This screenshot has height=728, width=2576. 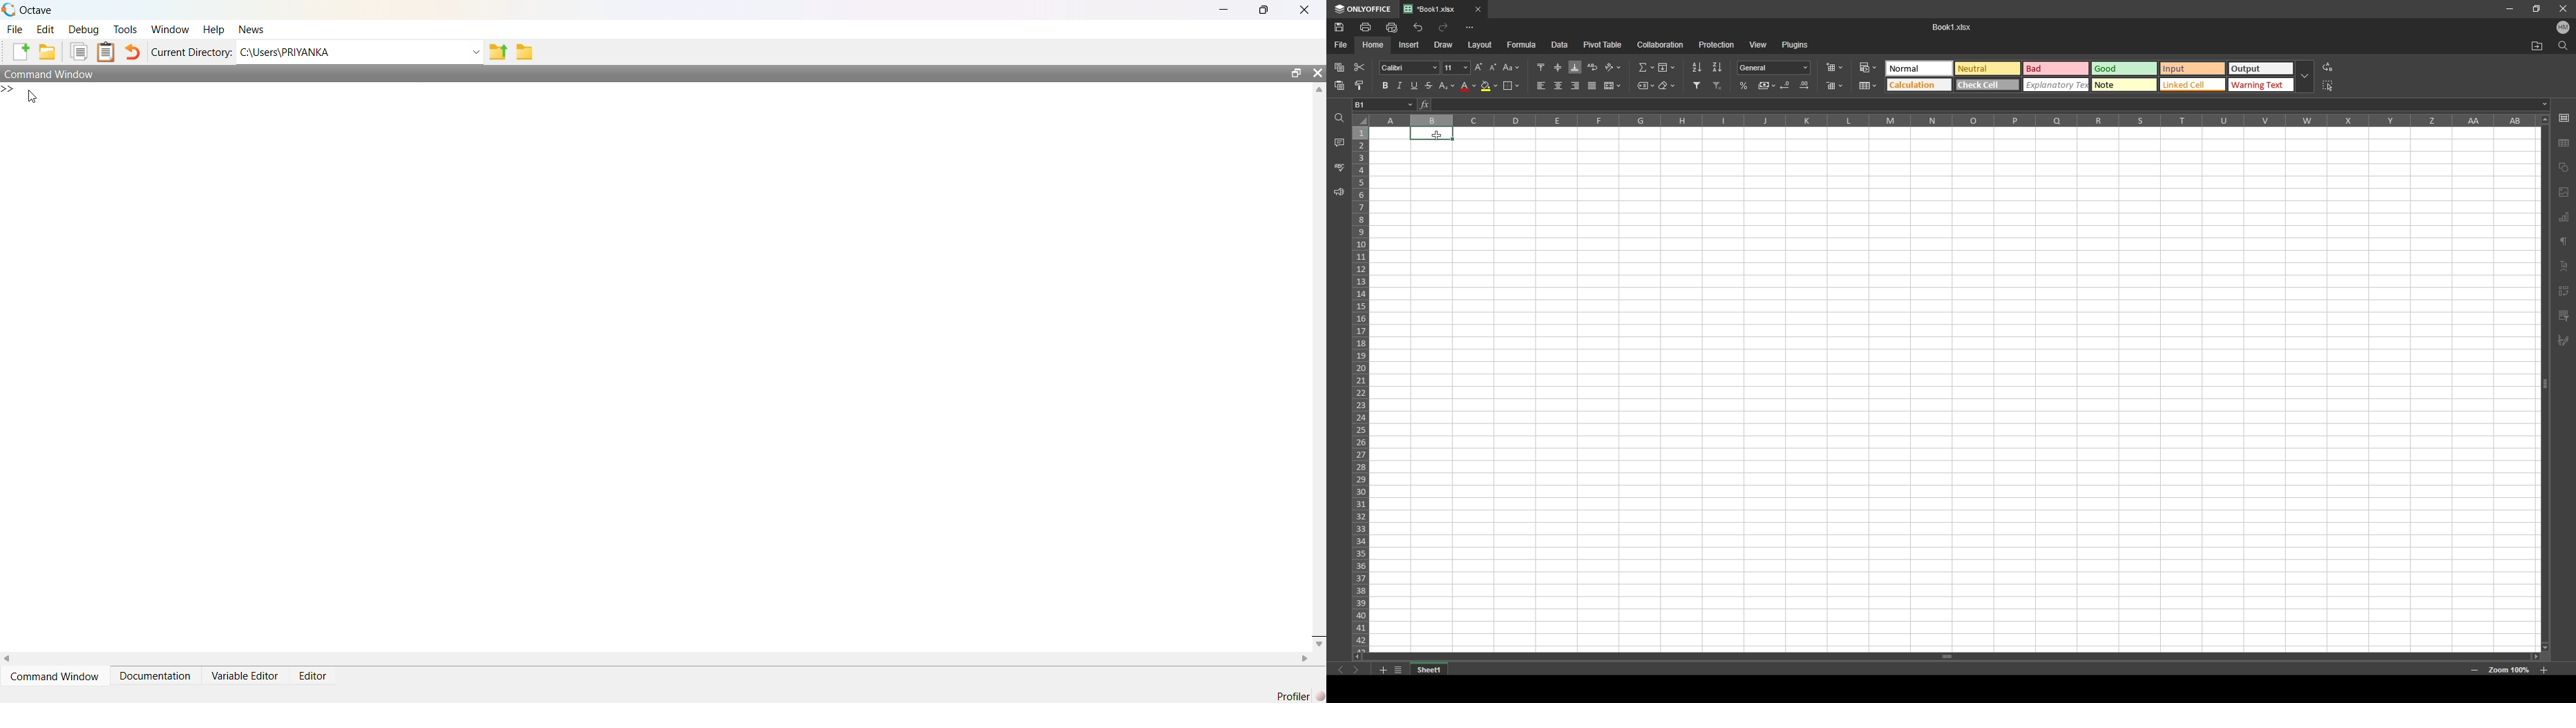 What do you see at coordinates (2544, 670) in the screenshot?
I see `zoom in` at bounding box center [2544, 670].